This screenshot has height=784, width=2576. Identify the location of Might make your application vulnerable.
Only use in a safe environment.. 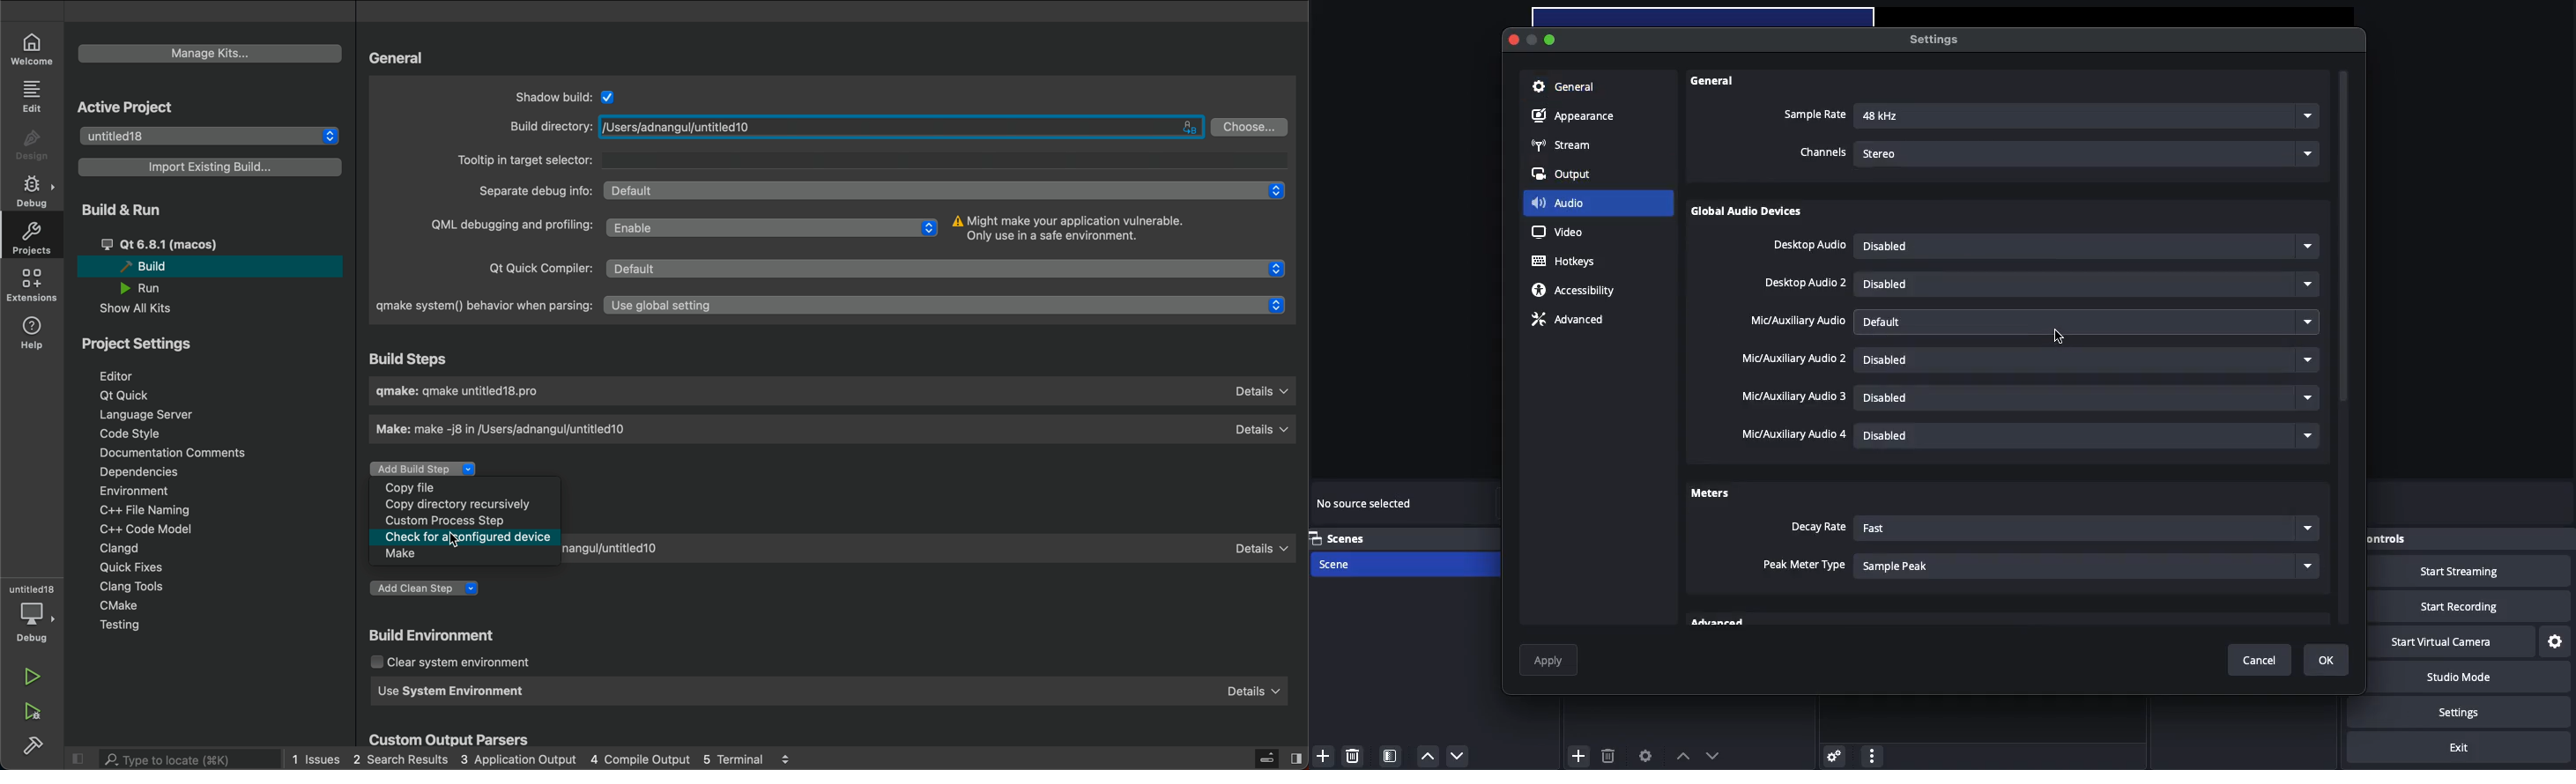
(1077, 230).